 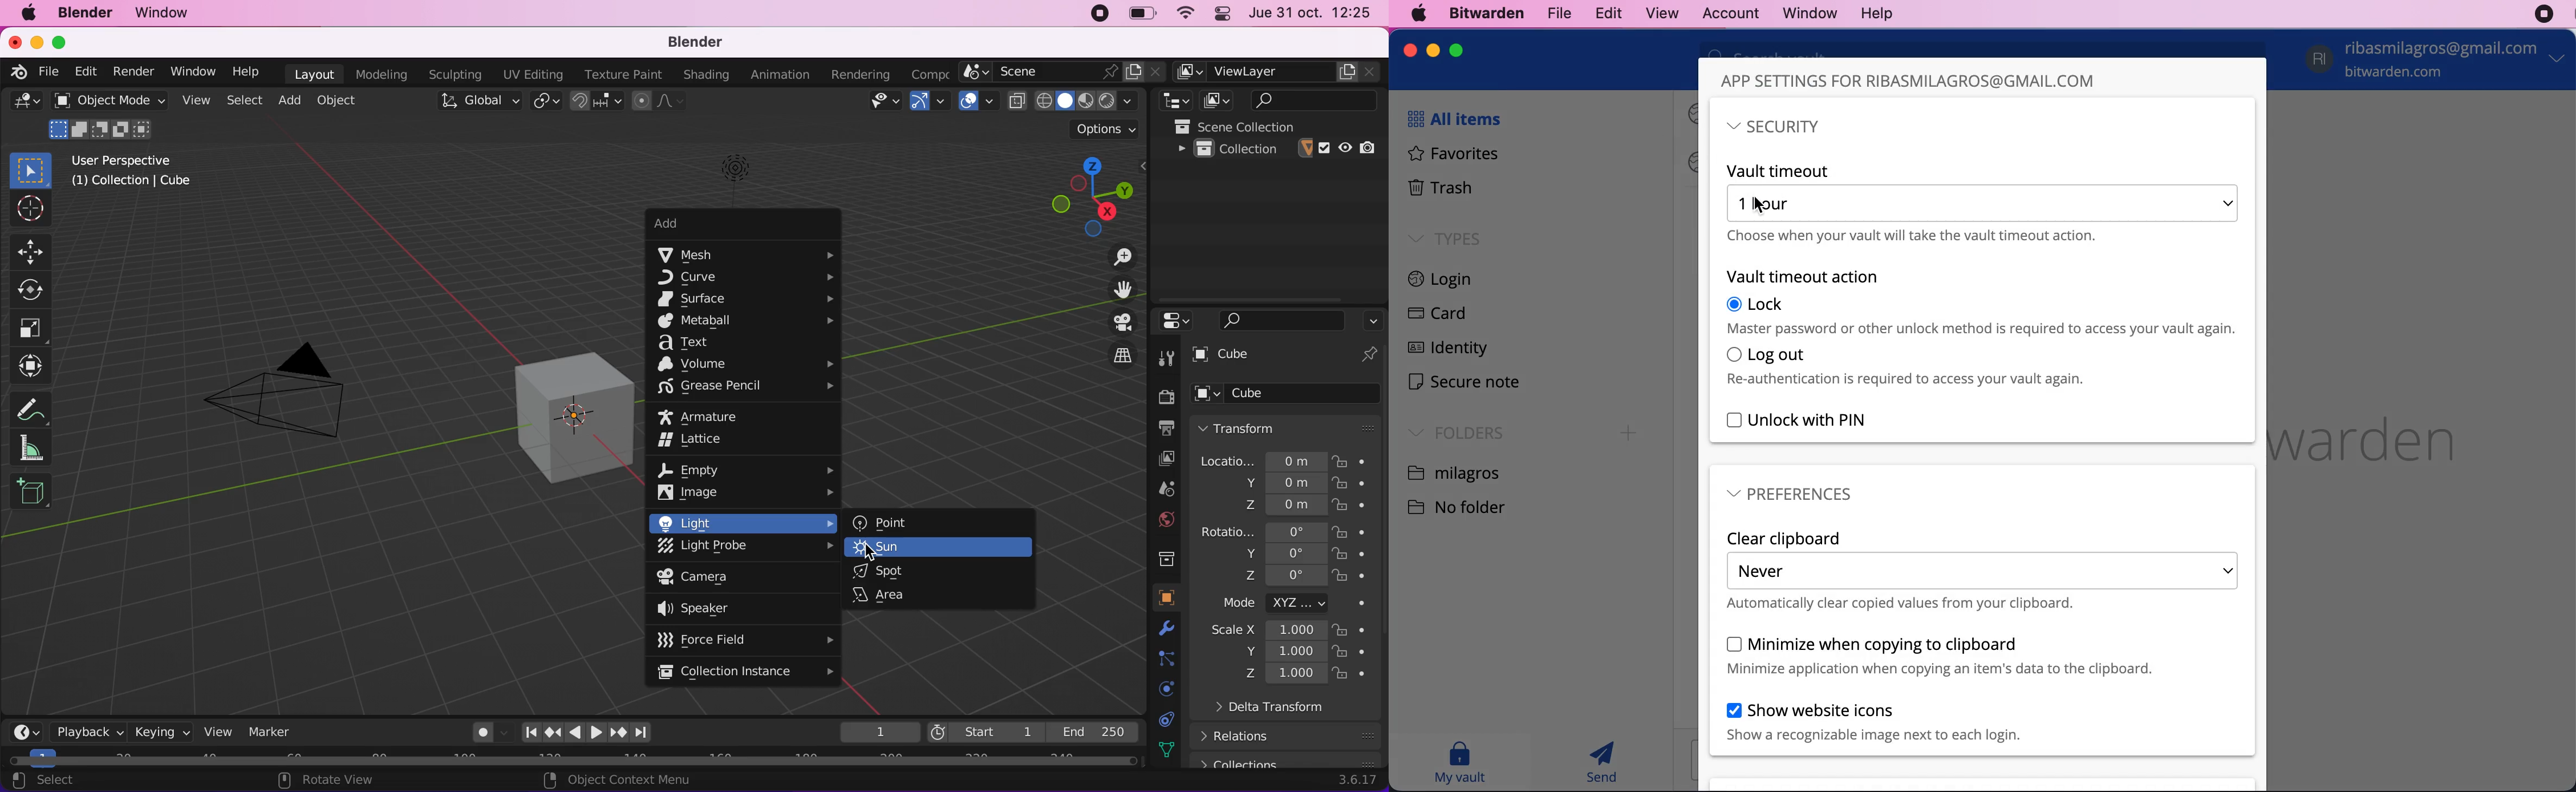 What do you see at coordinates (544, 102) in the screenshot?
I see `transform pivot point` at bounding box center [544, 102].